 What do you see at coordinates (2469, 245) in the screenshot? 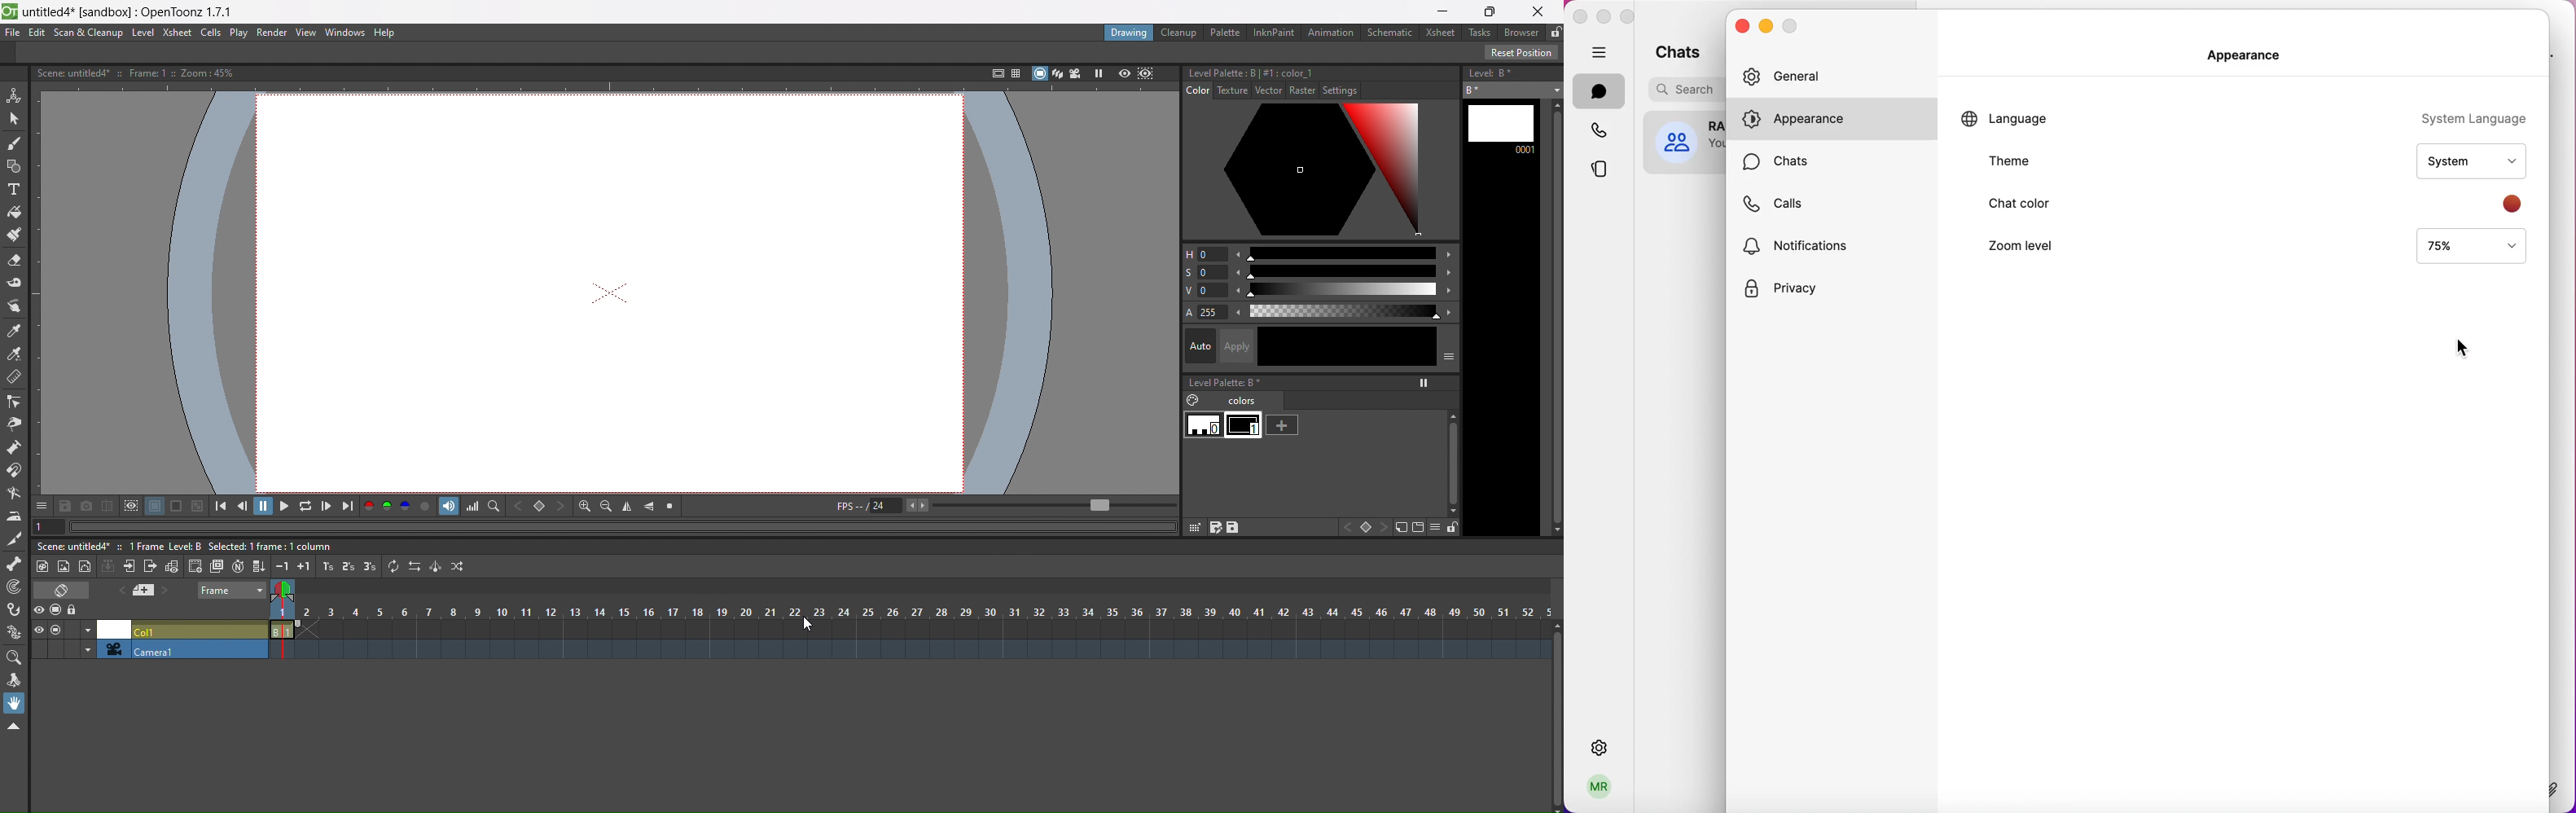
I see `75% applied` at bounding box center [2469, 245].